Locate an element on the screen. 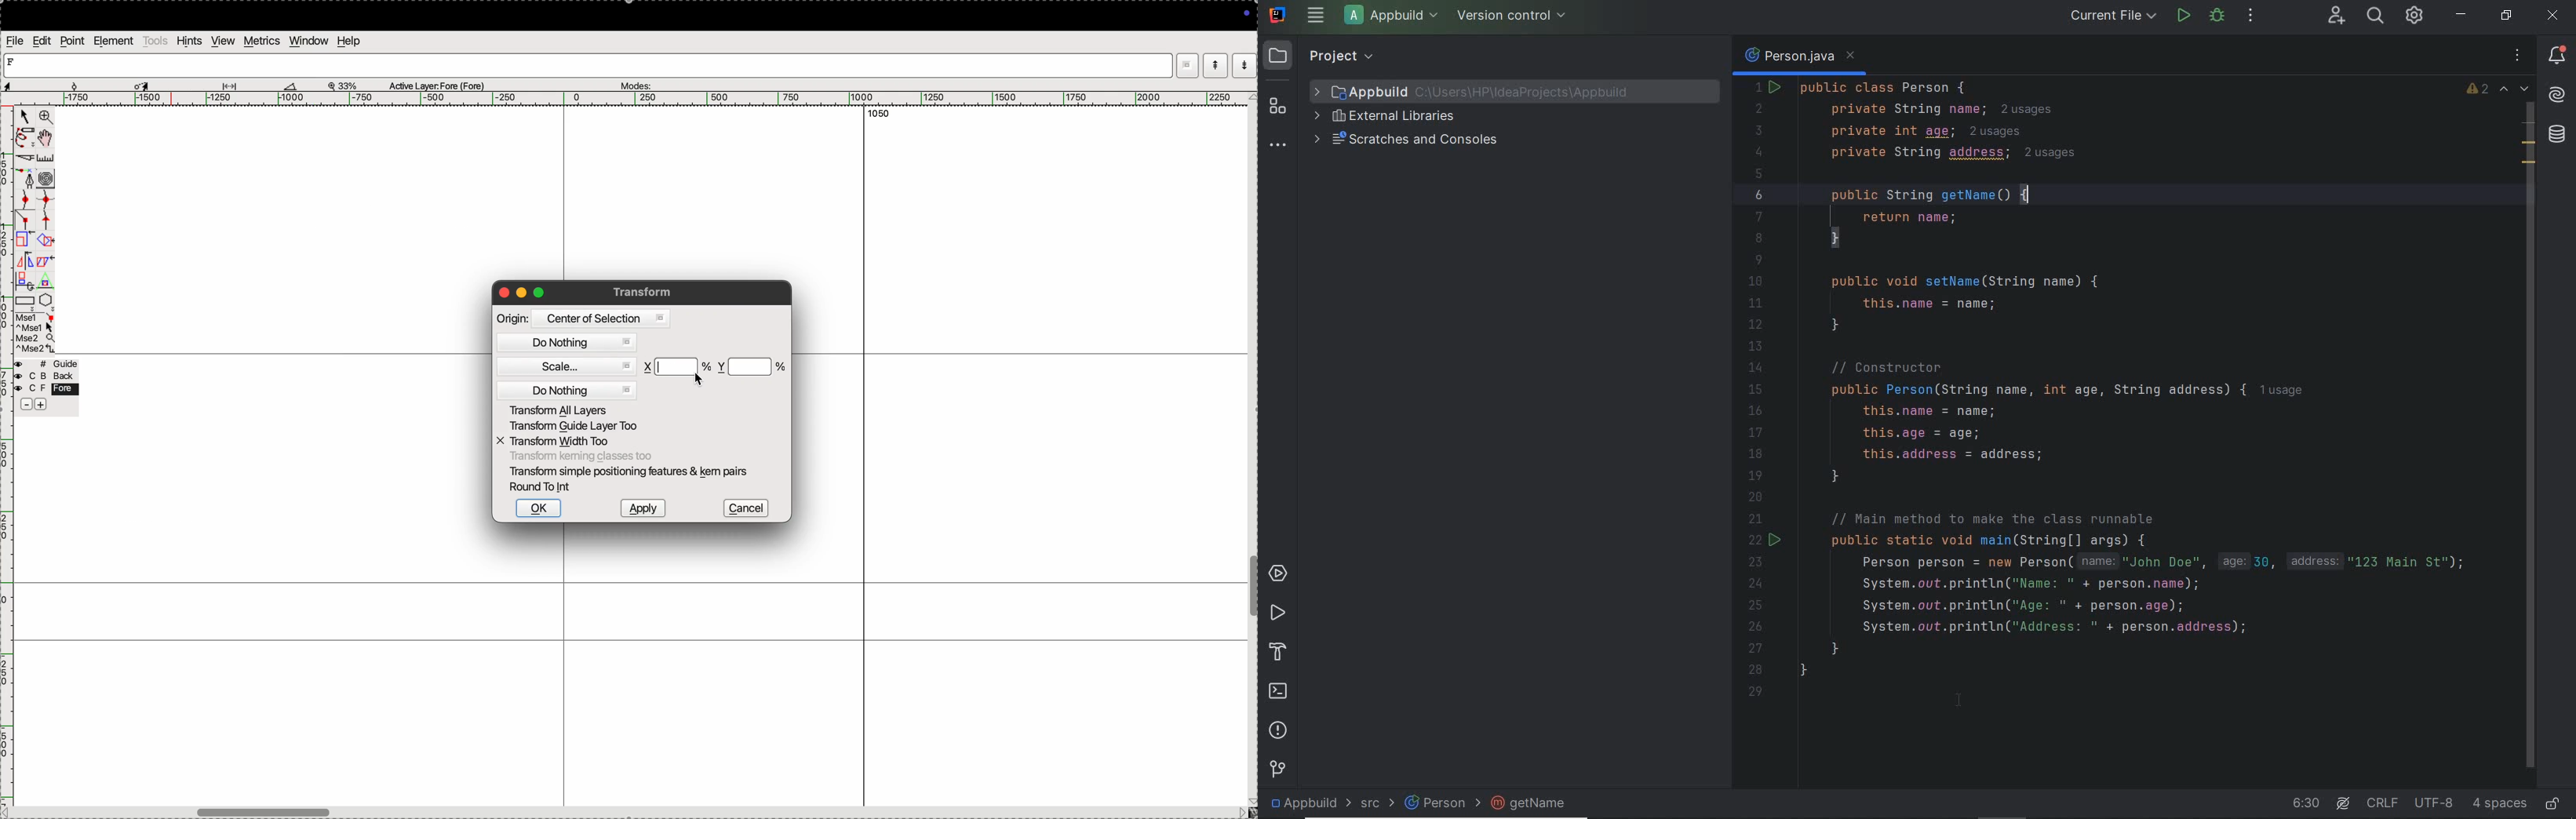 Image resolution: width=2576 pixels, height=840 pixels. ruler is located at coordinates (51, 159).